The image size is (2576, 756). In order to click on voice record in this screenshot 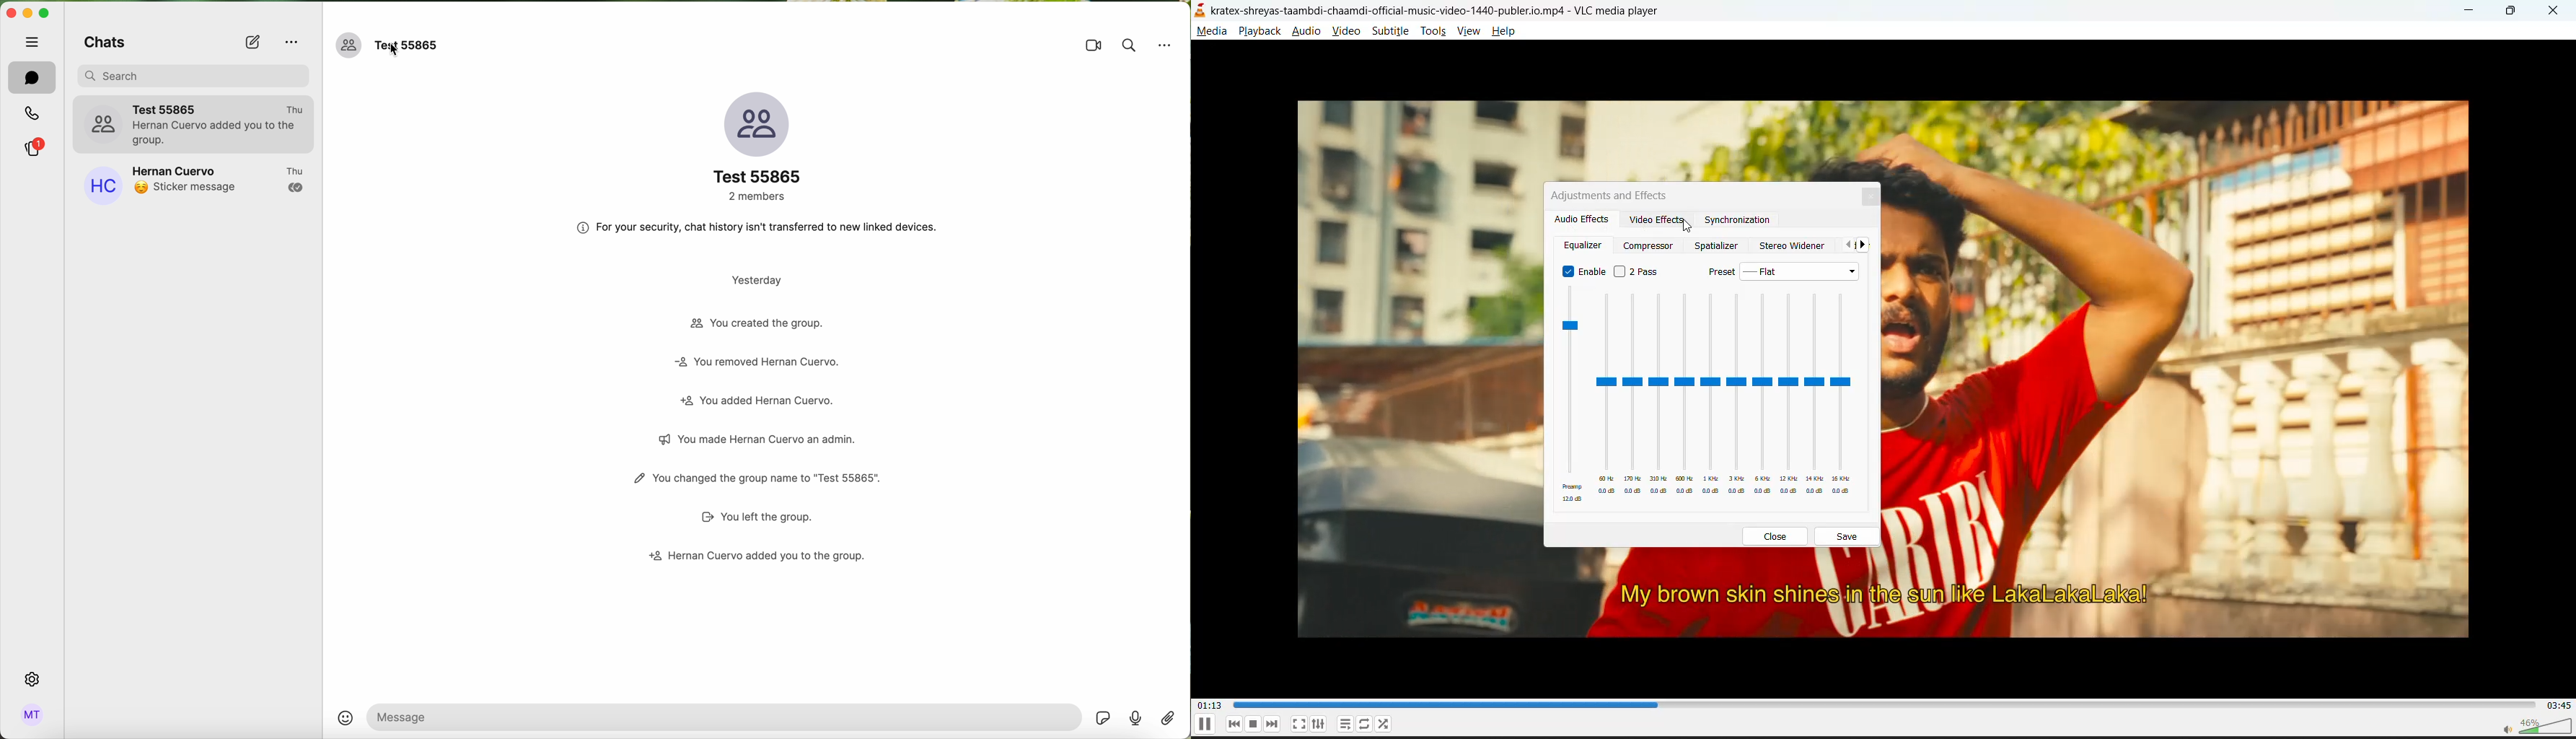, I will do `click(1135, 717)`.